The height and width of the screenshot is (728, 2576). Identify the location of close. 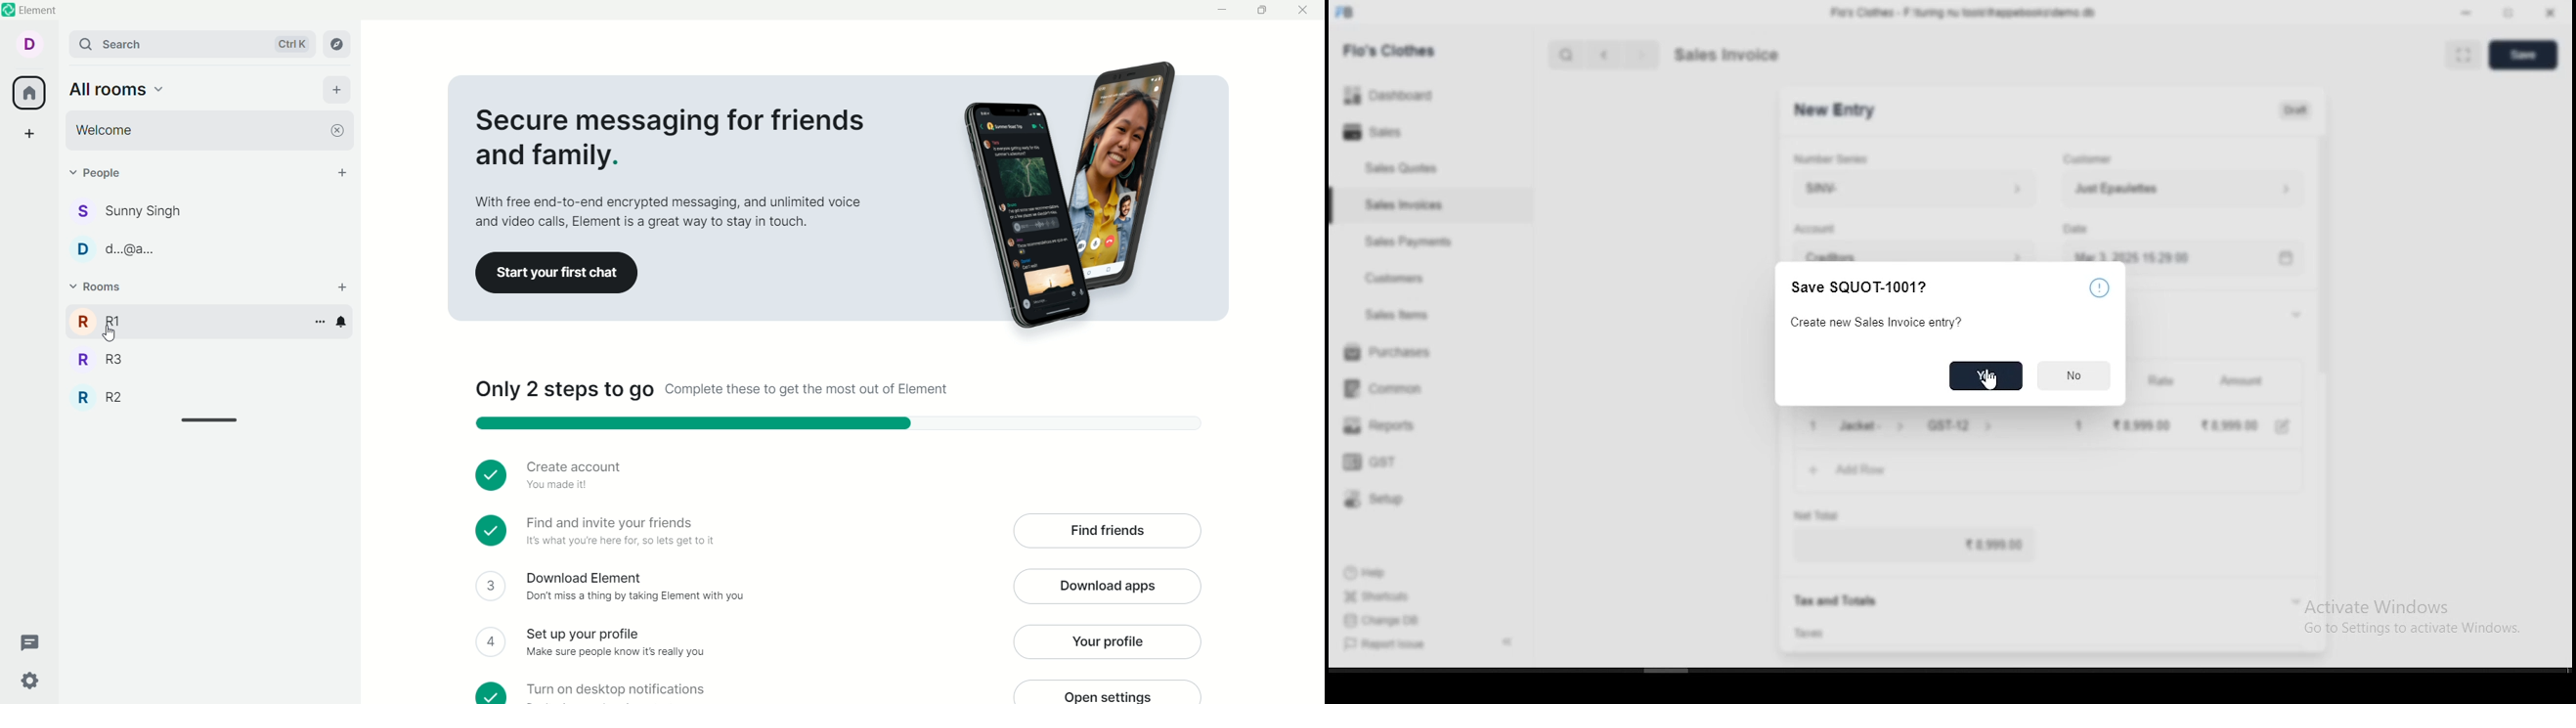
(337, 130).